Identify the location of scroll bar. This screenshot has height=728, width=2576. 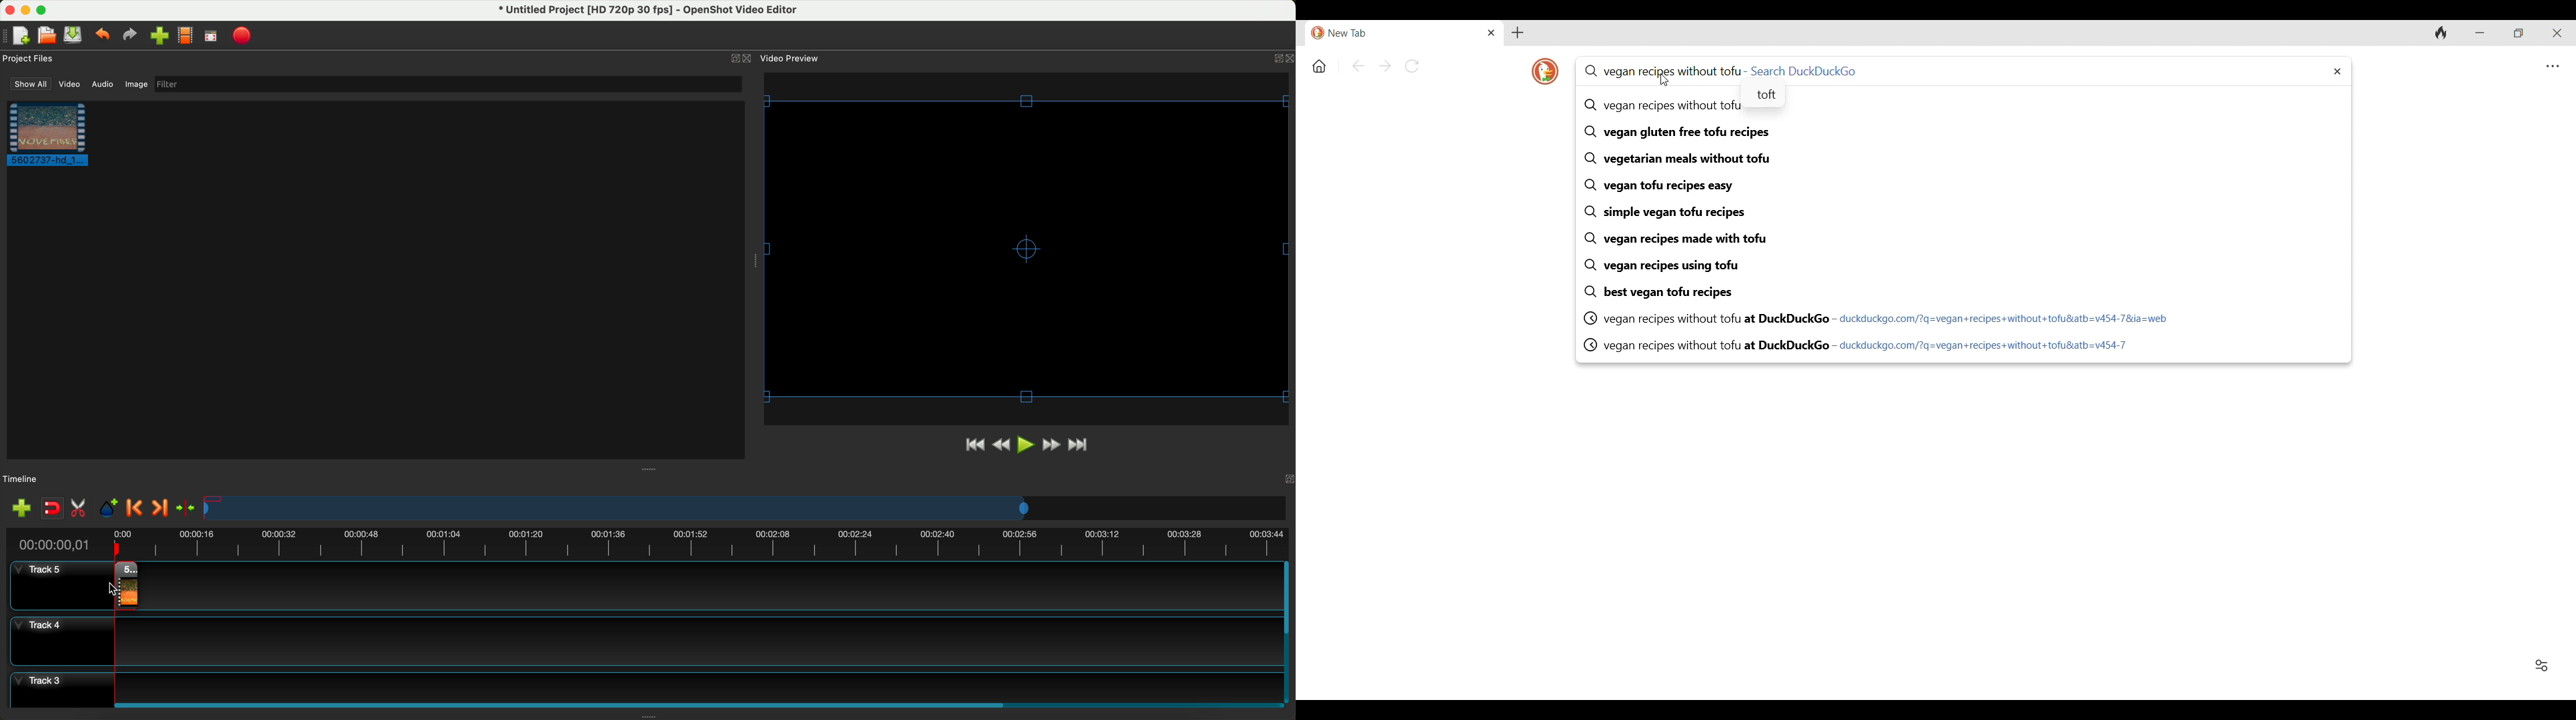
(697, 703).